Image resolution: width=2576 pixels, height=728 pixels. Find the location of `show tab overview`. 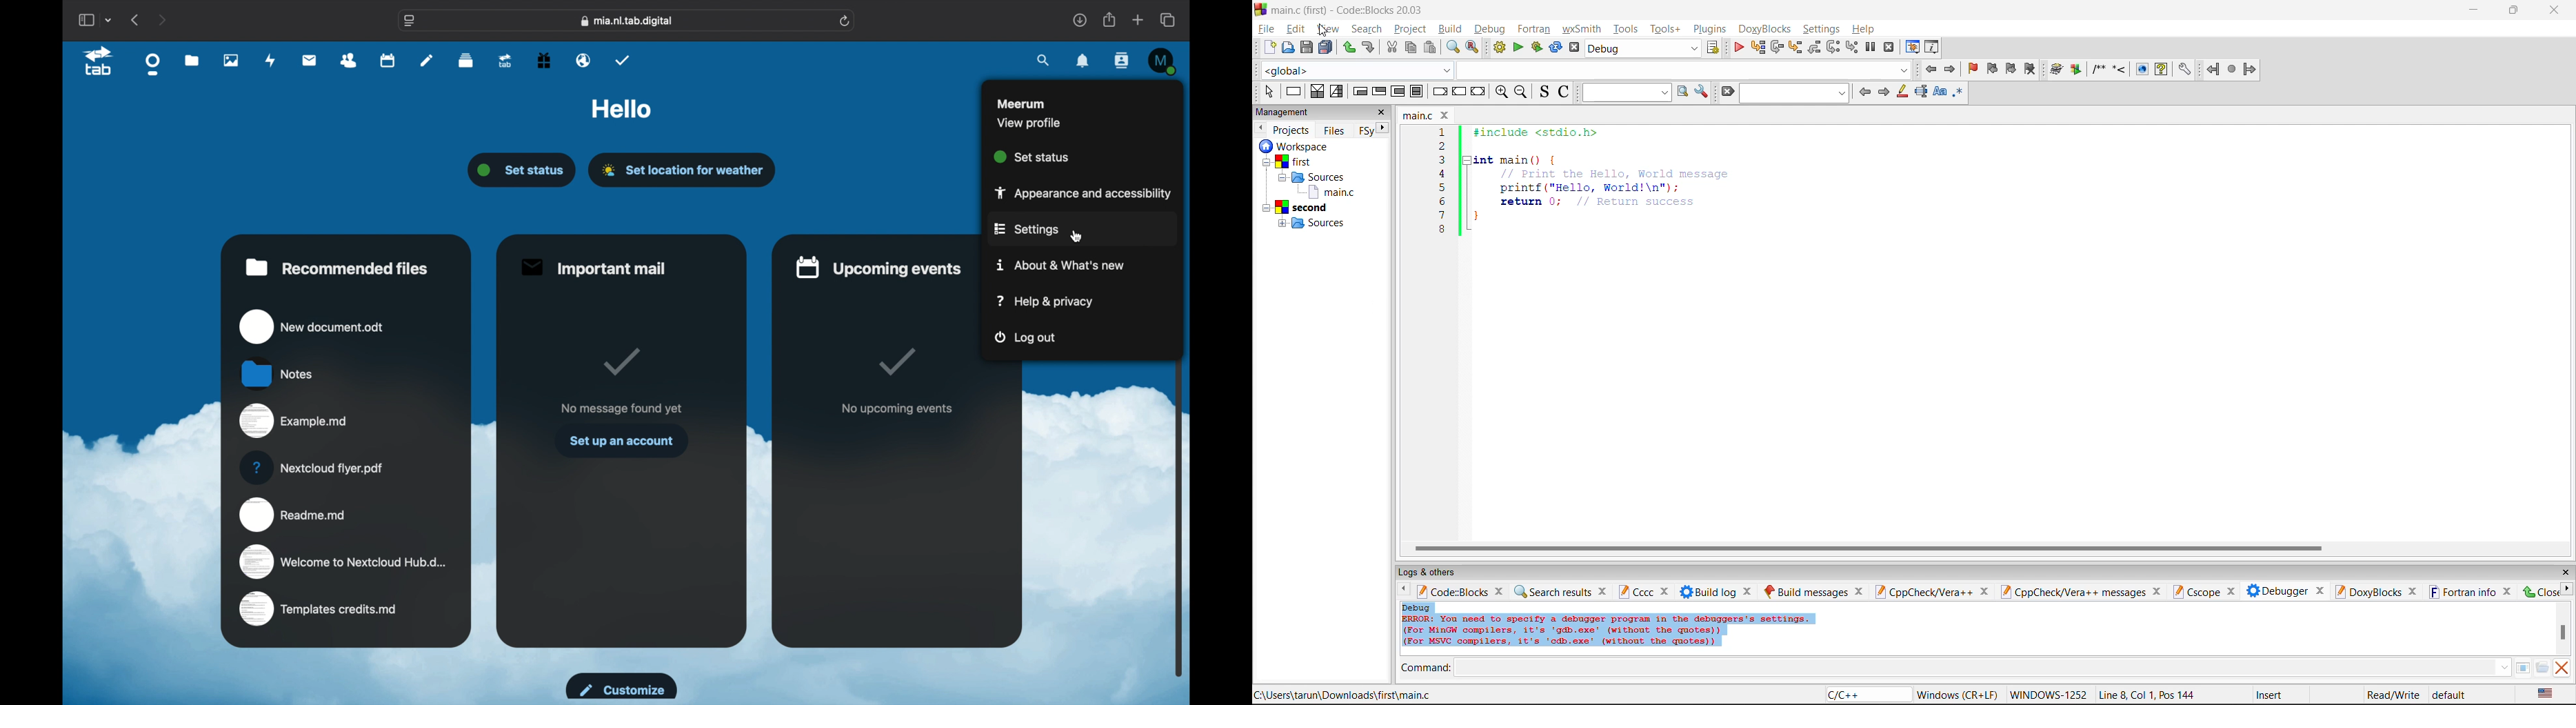

show tab overview is located at coordinates (1169, 20).